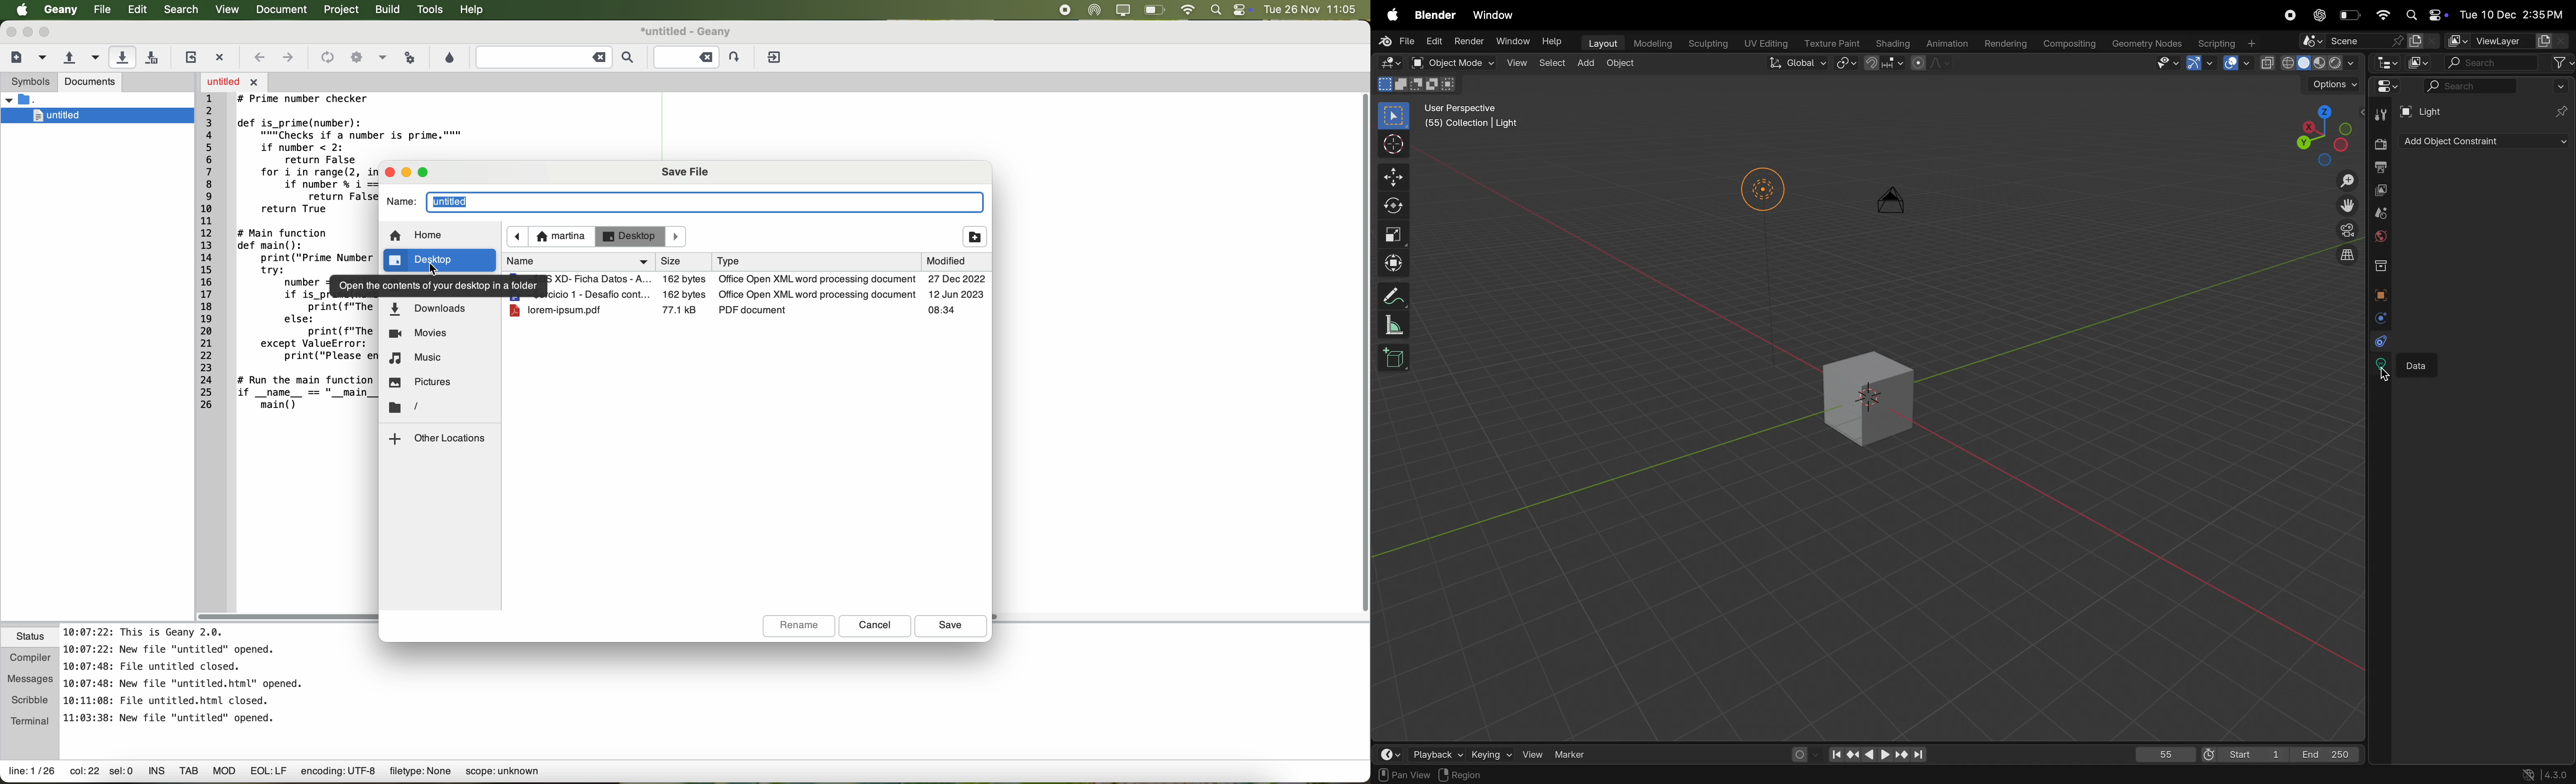 This screenshot has height=784, width=2576. What do you see at coordinates (2147, 43) in the screenshot?
I see `geometery nodes` at bounding box center [2147, 43].